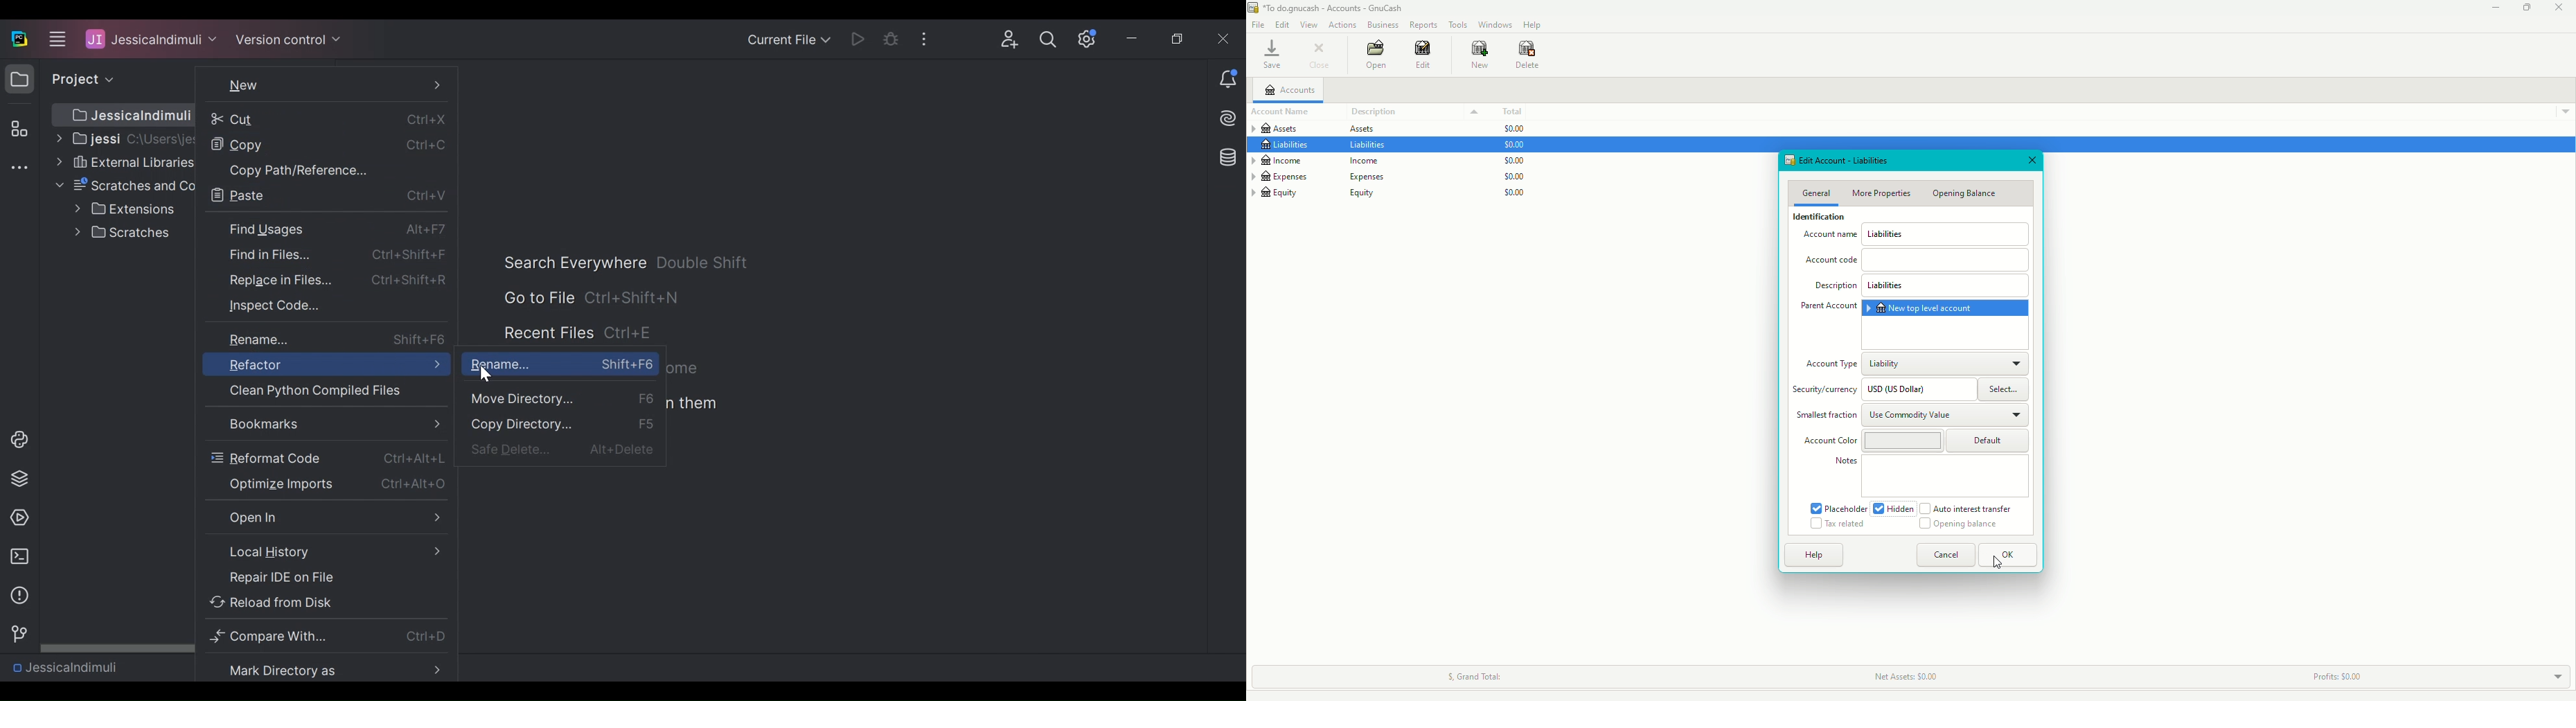  Describe the element at coordinates (1459, 25) in the screenshot. I see `Tools` at that location.